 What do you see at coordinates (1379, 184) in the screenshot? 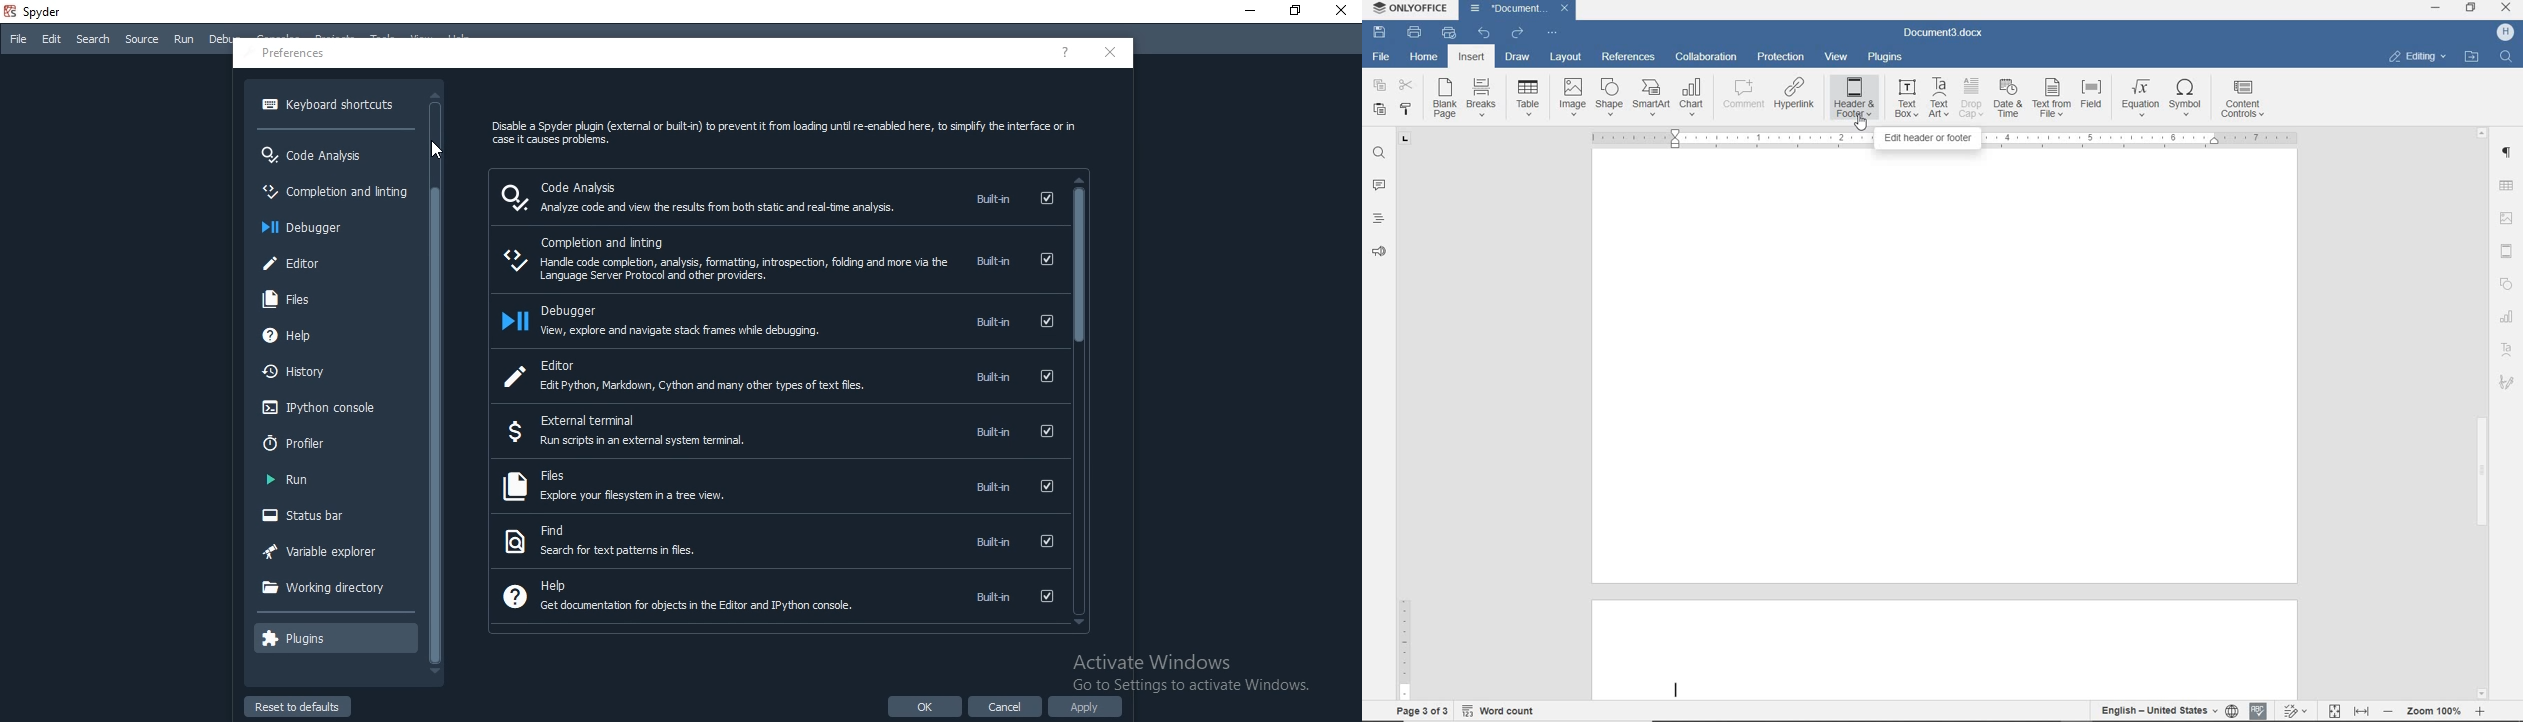
I see `COMMENTS` at bounding box center [1379, 184].